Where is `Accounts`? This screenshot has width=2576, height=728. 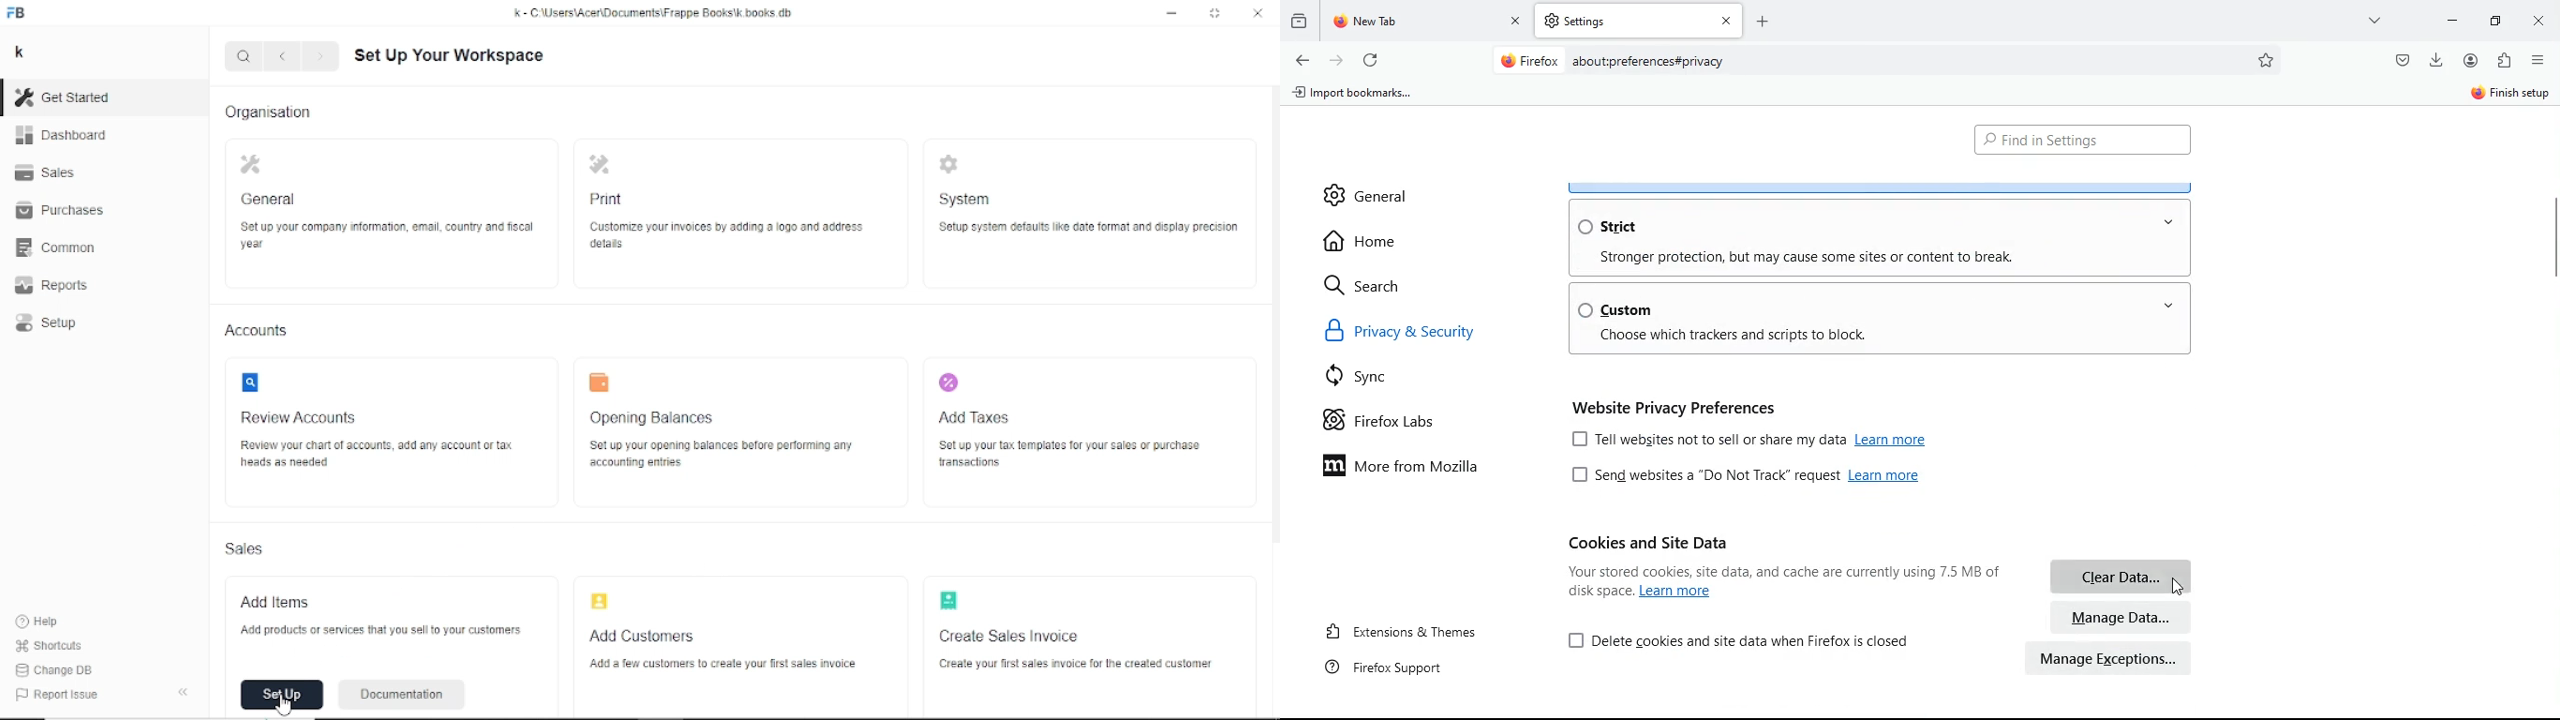
Accounts is located at coordinates (259, 330).